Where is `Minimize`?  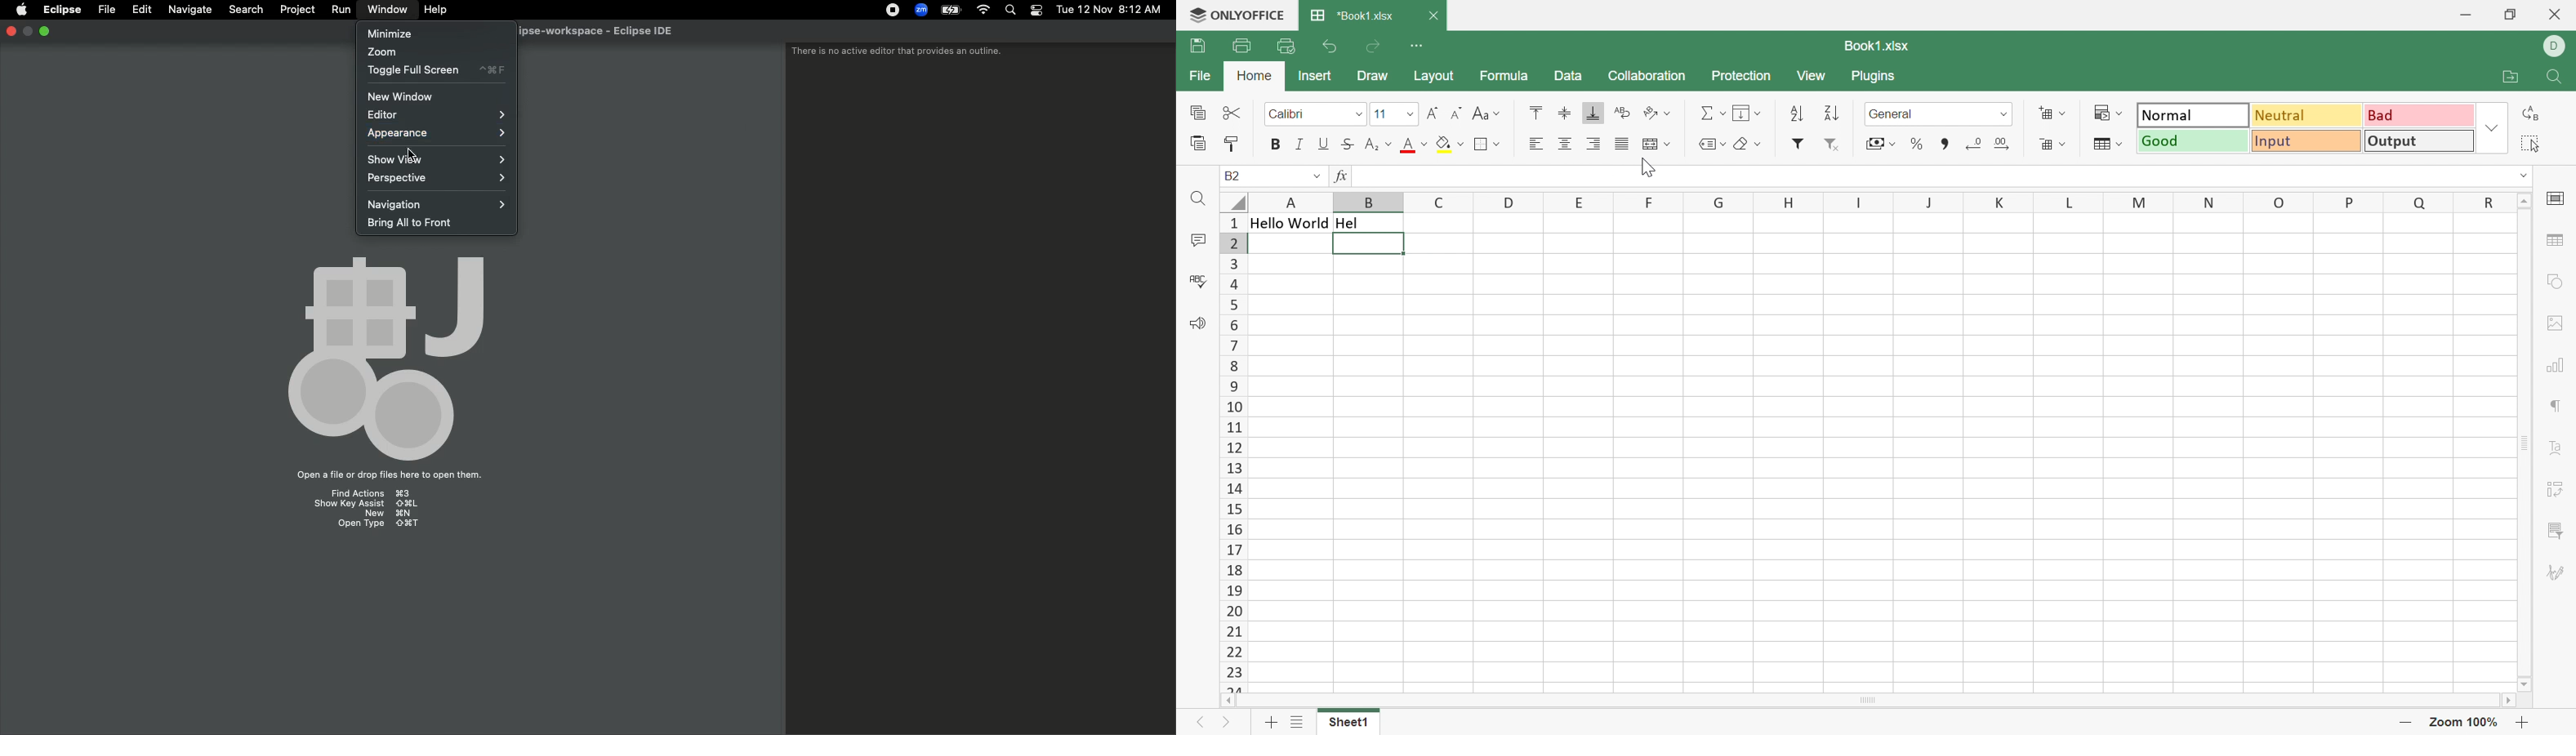
Minimize is located at coordinates (28, 32).